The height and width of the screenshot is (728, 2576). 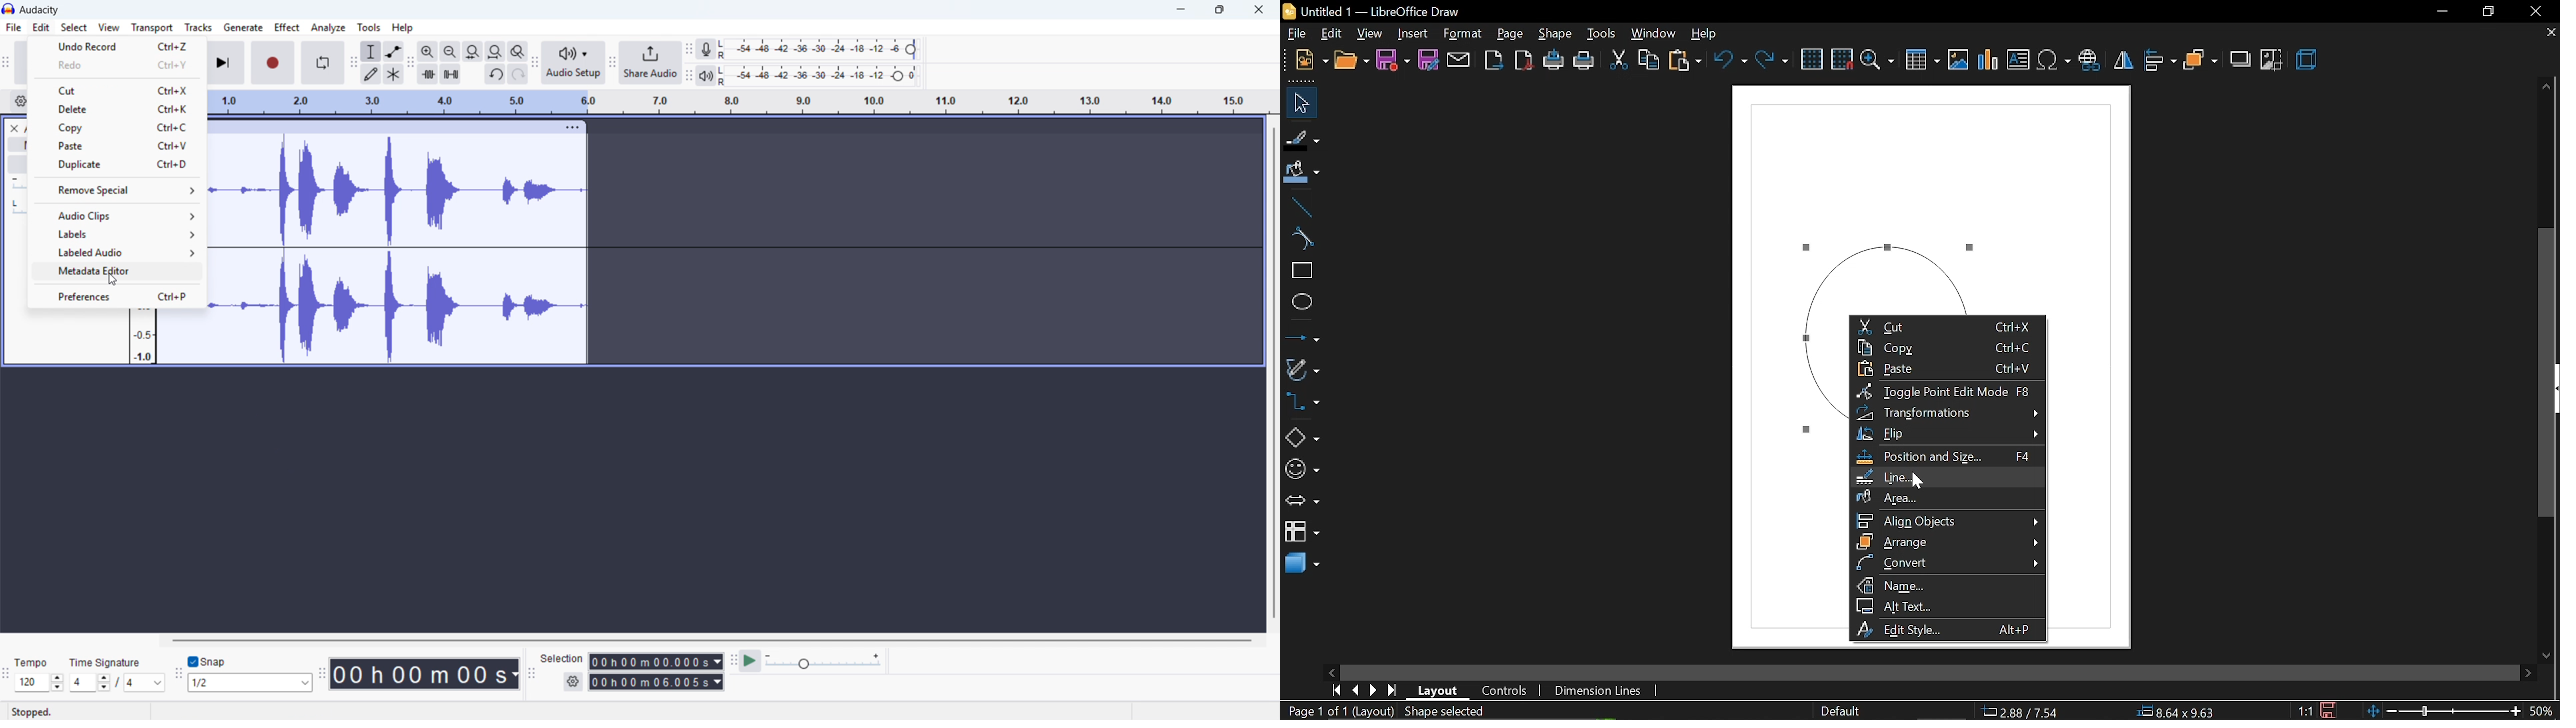 What do you see at coordinates (327, 28) in the screenshot?
I see `analyze` at bounding box center [327, 28].